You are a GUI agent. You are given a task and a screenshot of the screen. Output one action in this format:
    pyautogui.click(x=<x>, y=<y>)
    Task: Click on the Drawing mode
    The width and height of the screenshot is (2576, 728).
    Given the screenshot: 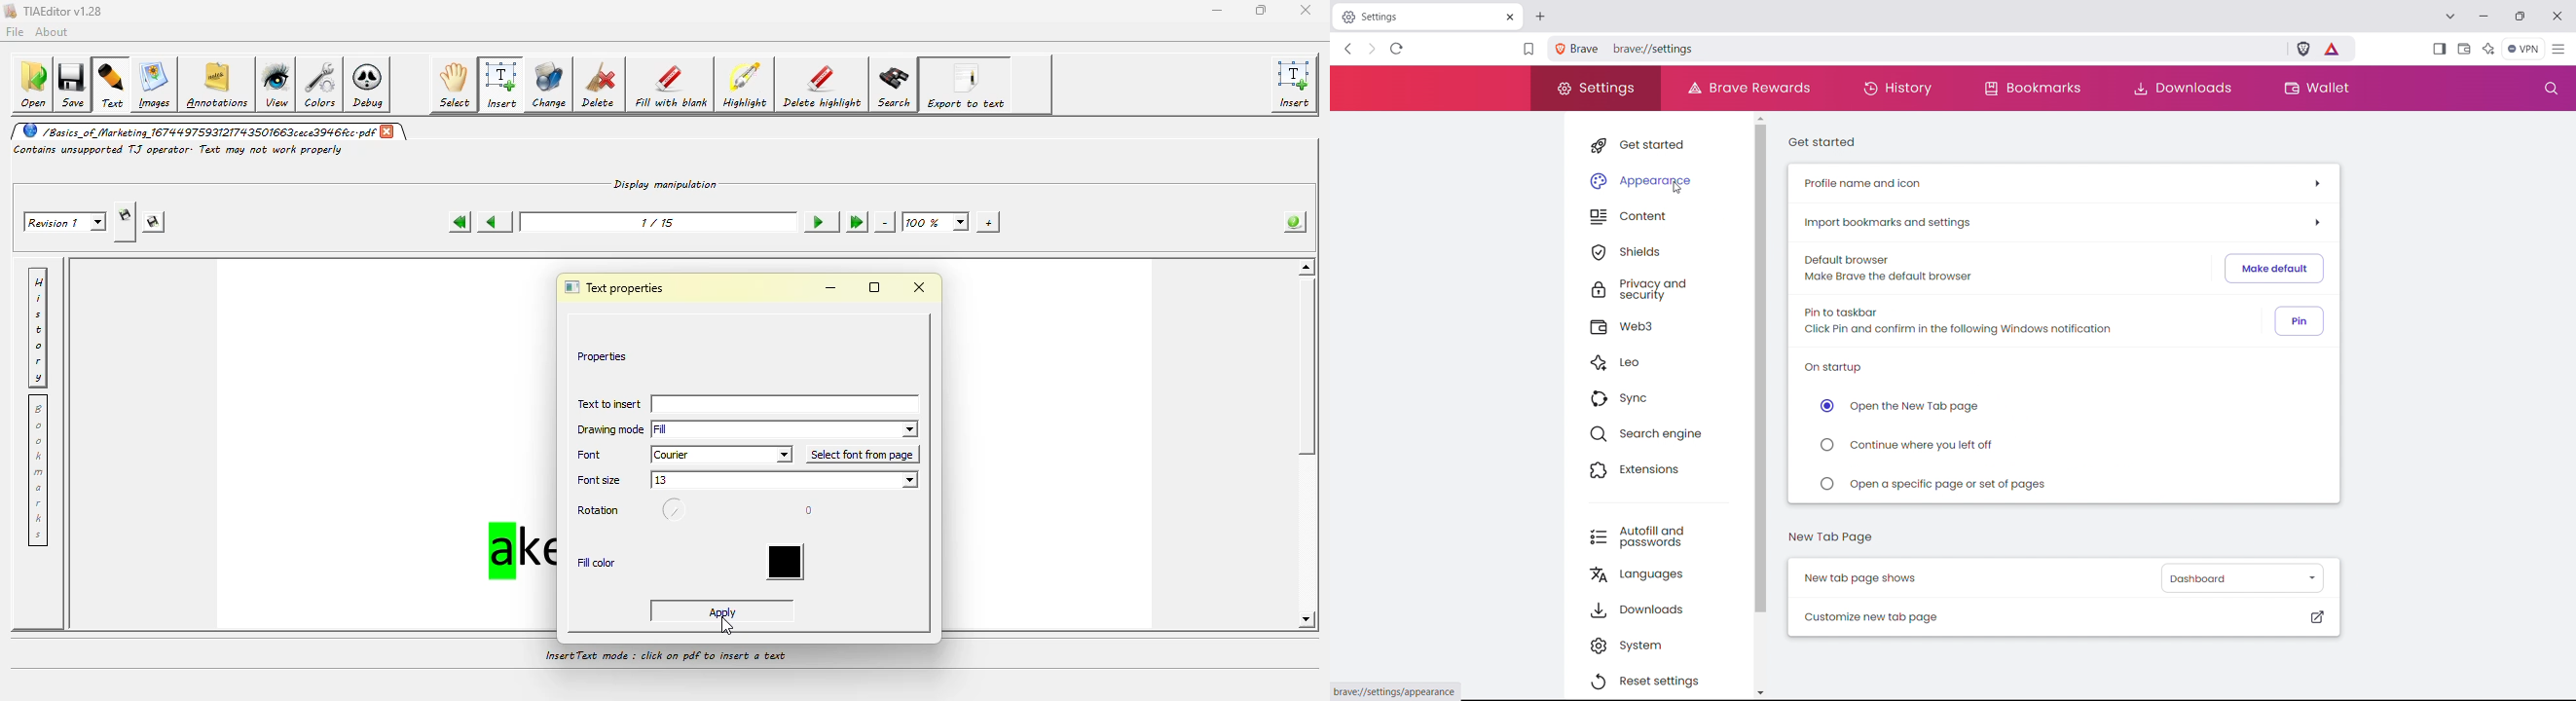 What is the action you would take?
    pyautogui.click(x=608, y=431)
    